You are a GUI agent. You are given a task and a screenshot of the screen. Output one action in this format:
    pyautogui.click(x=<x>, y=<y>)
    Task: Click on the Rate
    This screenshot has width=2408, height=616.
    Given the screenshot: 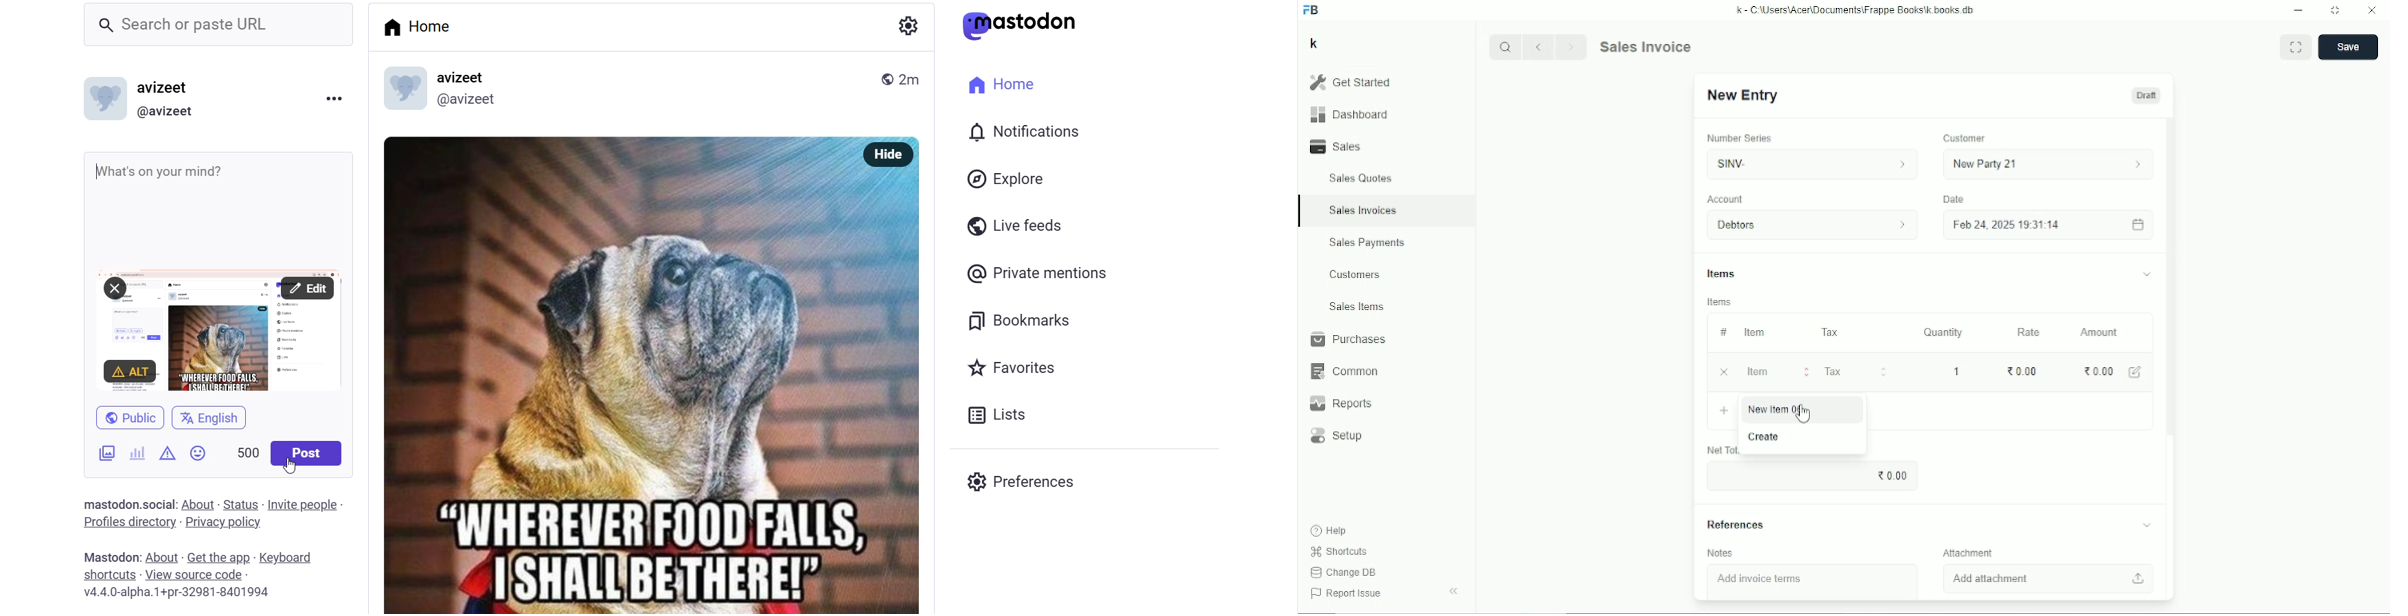 What is the action you would take?
    pyautogui.click(x=2028, y=332)
    